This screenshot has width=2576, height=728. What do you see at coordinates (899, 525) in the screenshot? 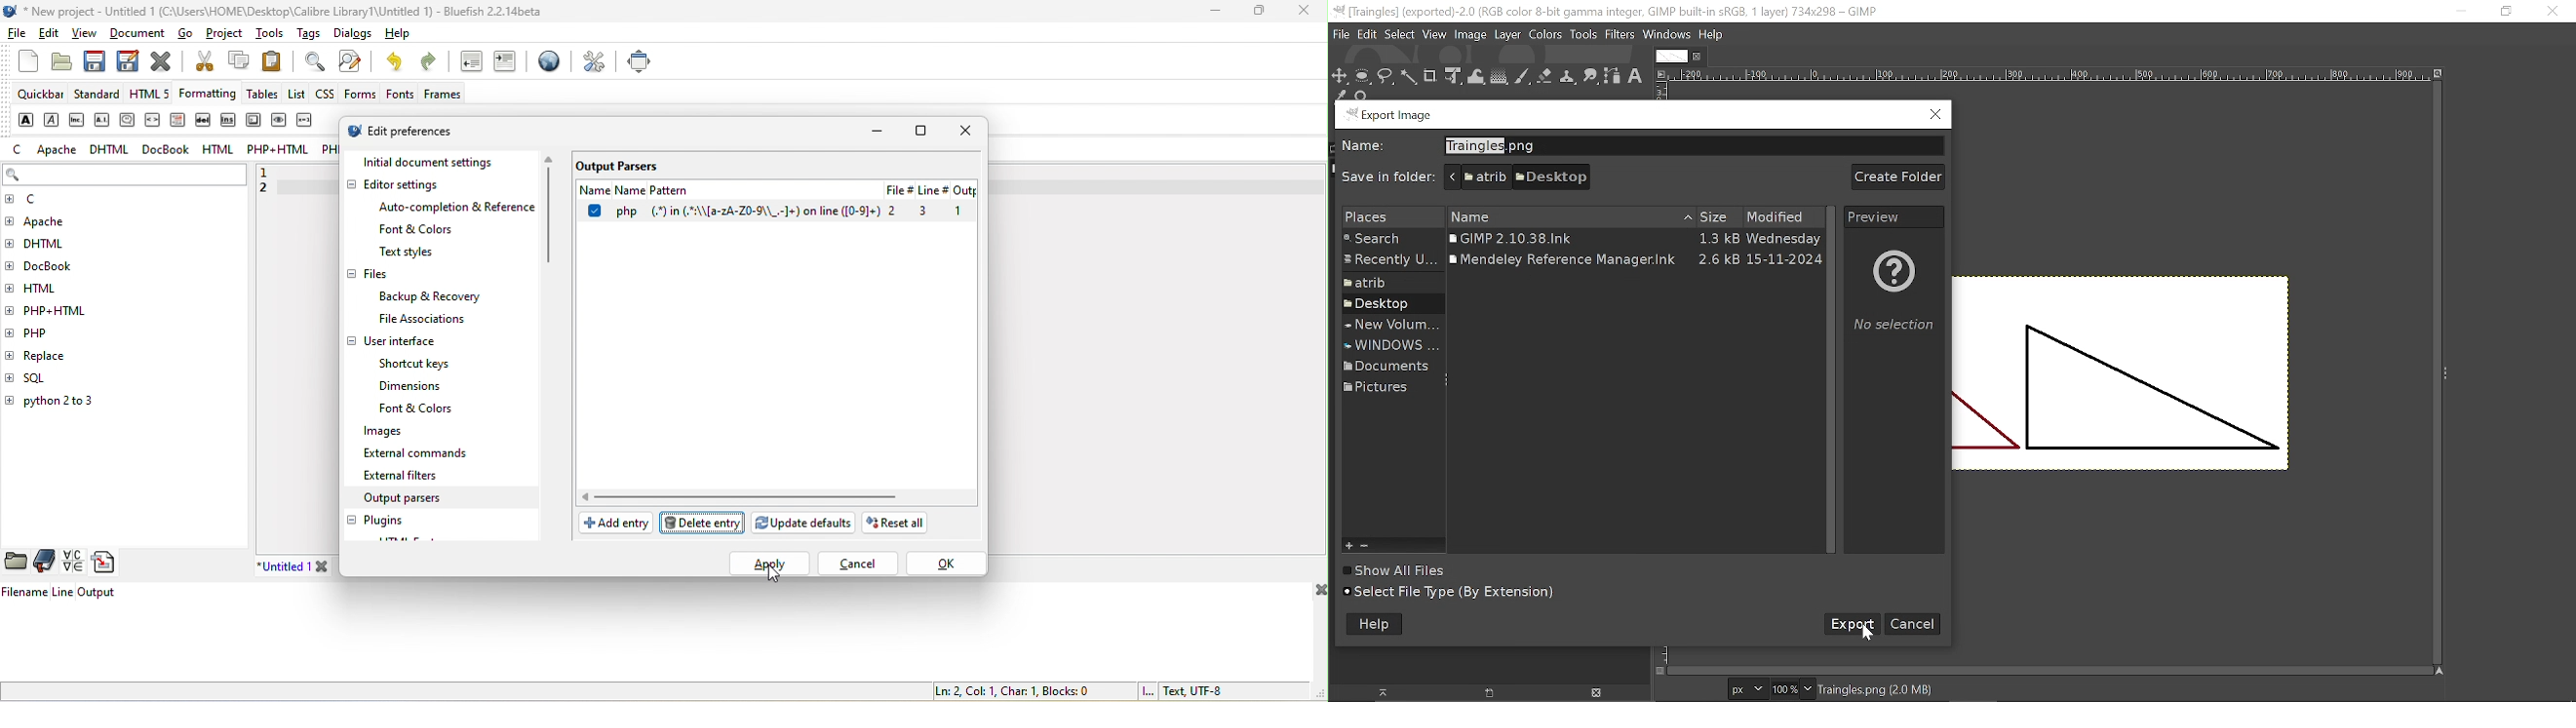
I see `reset all` at bounding box center [899, 525].